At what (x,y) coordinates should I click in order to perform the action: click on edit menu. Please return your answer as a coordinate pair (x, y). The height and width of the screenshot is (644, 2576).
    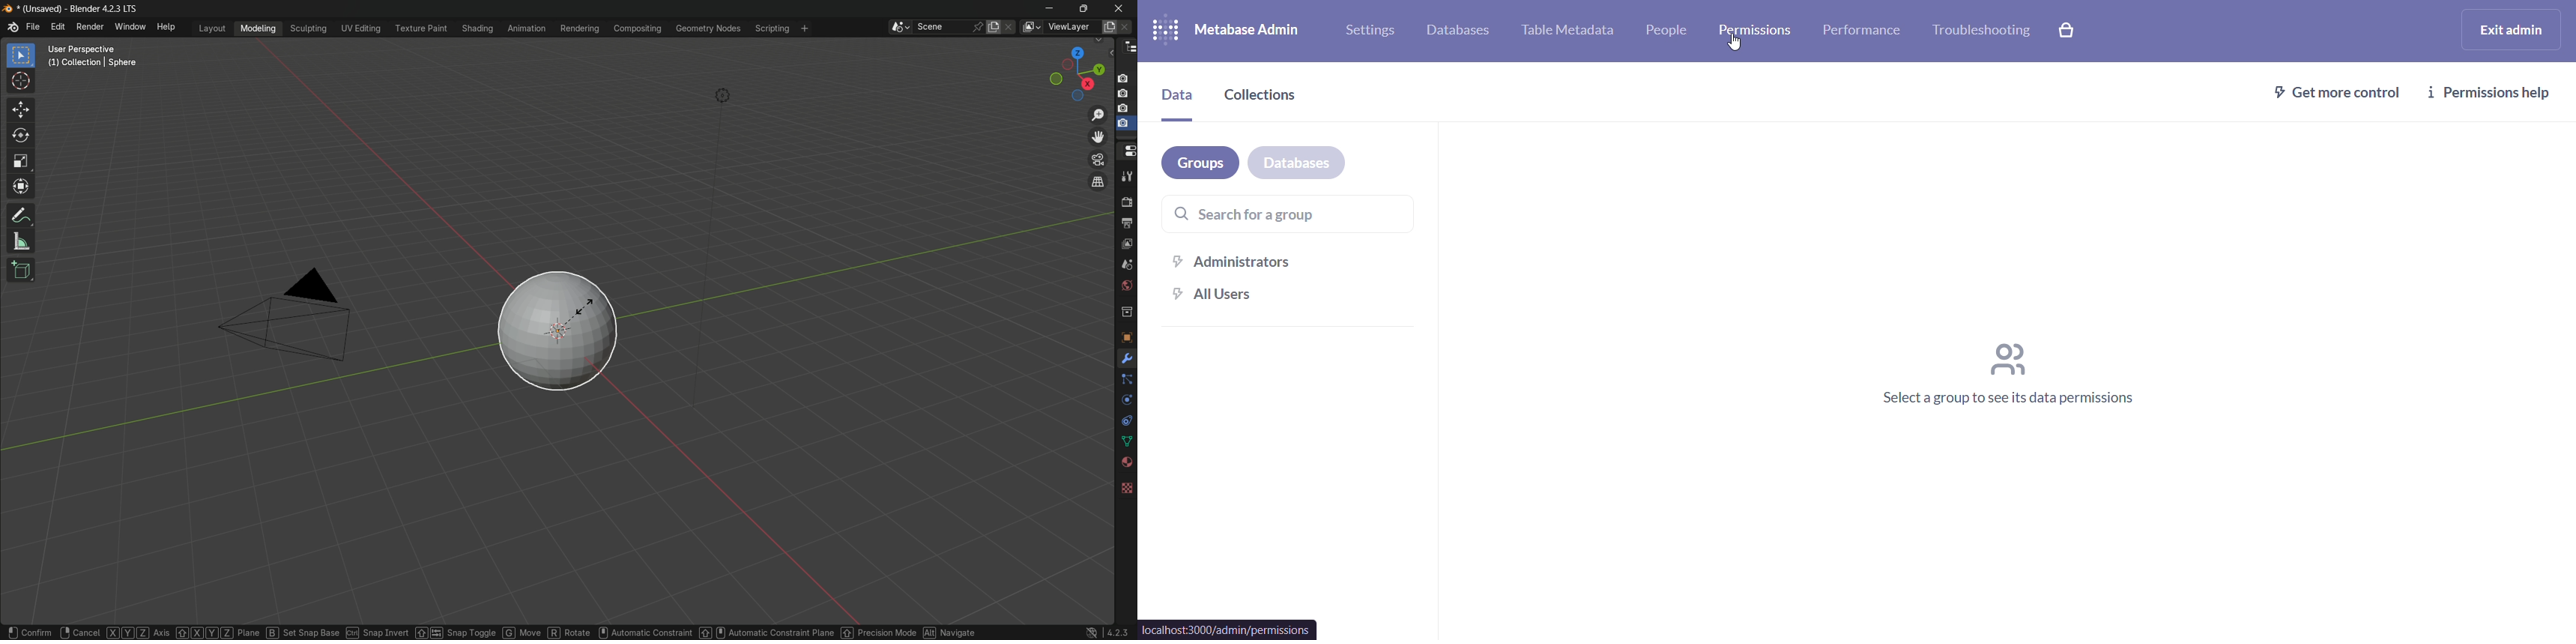
    Looking at the image, I should click on (56, 27).